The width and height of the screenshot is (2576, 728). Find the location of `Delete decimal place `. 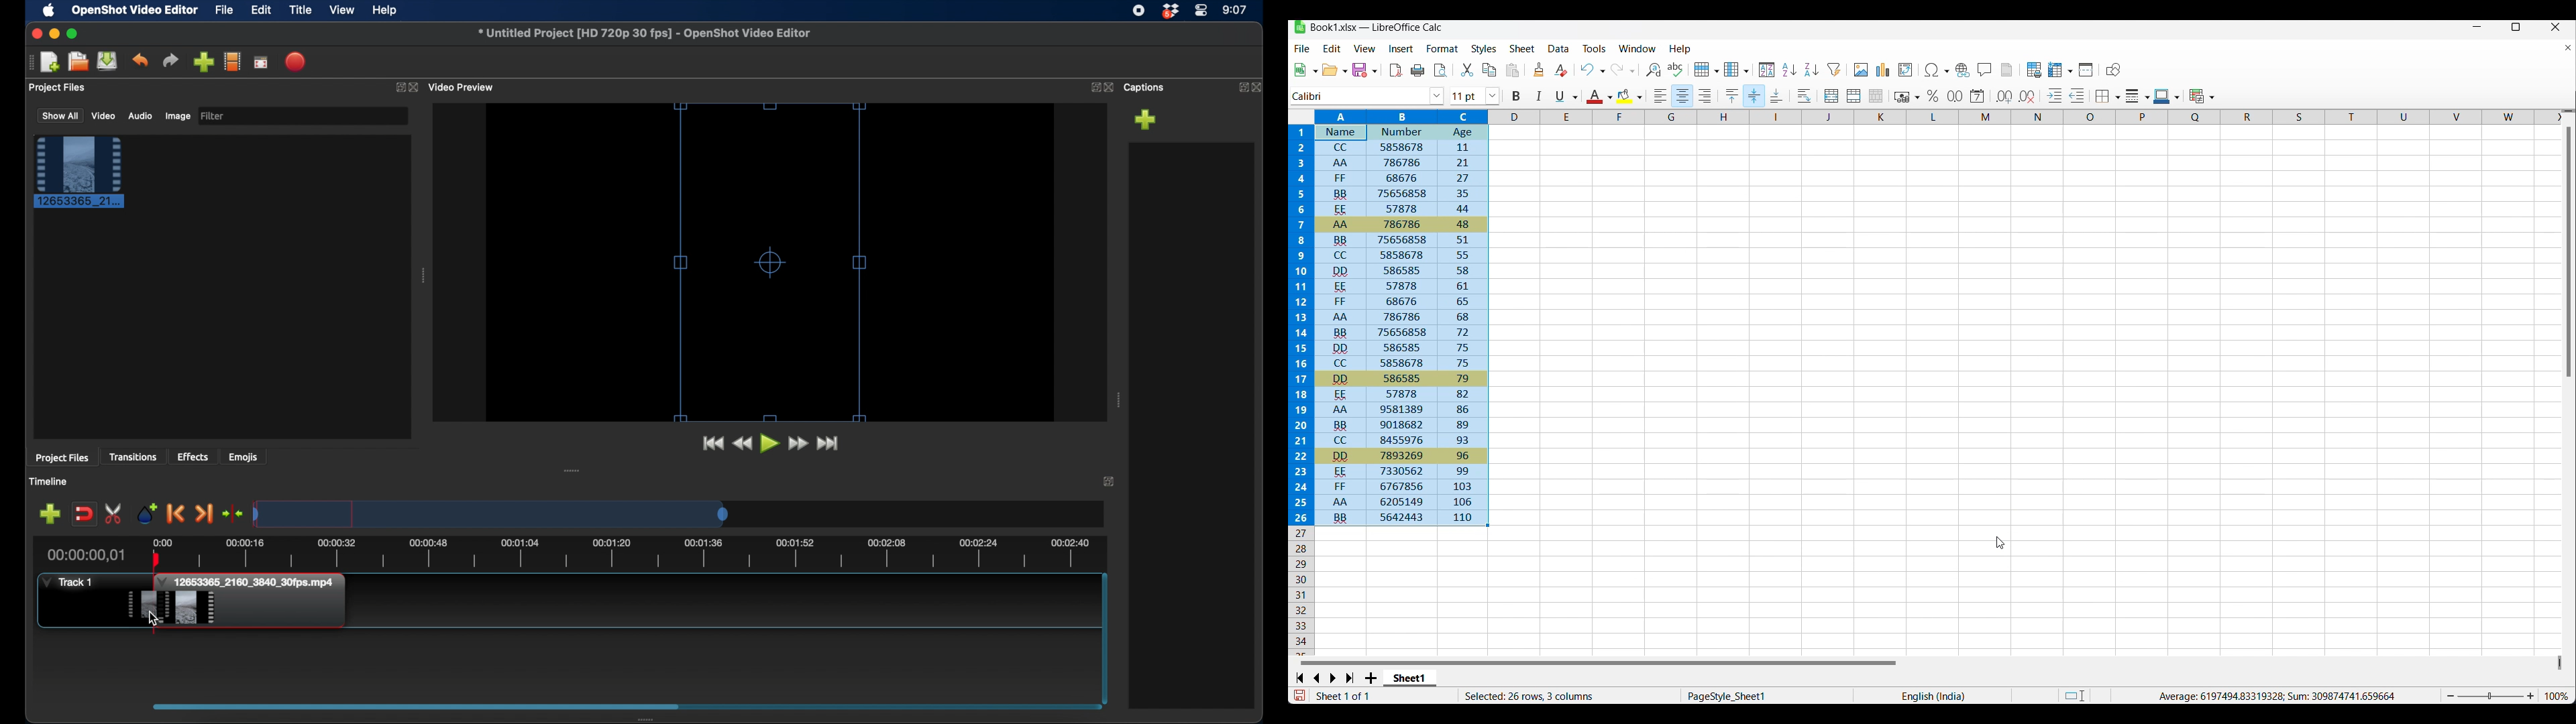

Delete decimal place  is located at coordinates (2027, 97).